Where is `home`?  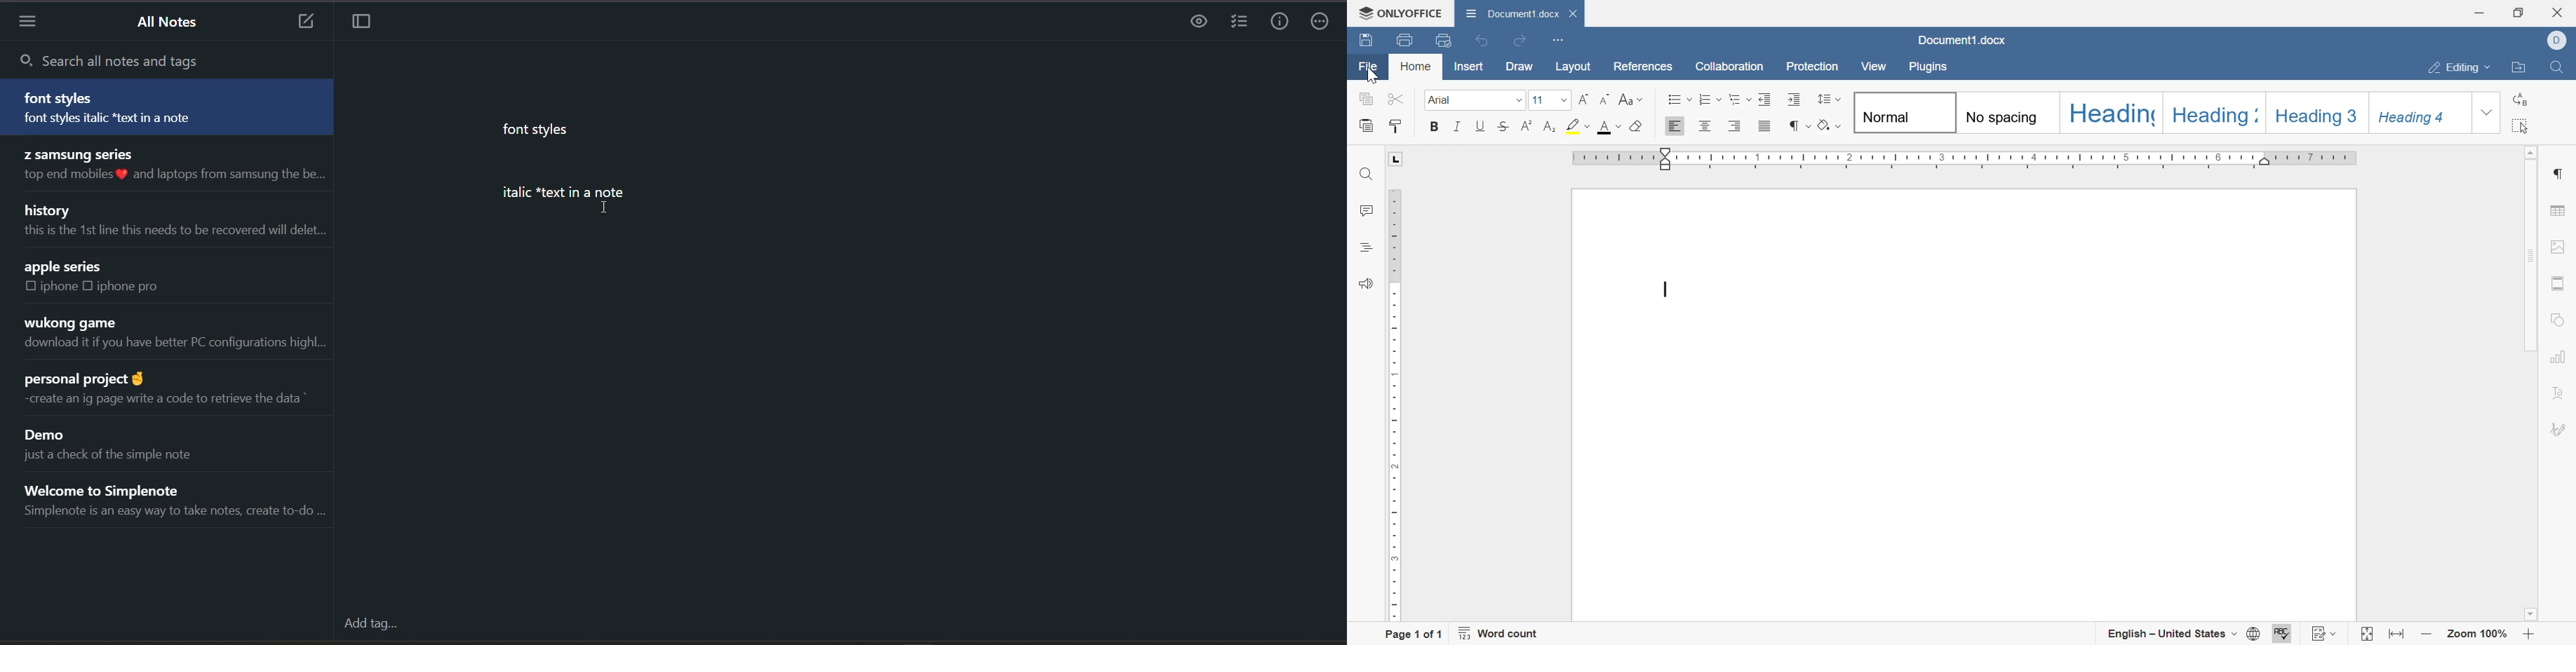 home is located at coordinates (1415, 68).